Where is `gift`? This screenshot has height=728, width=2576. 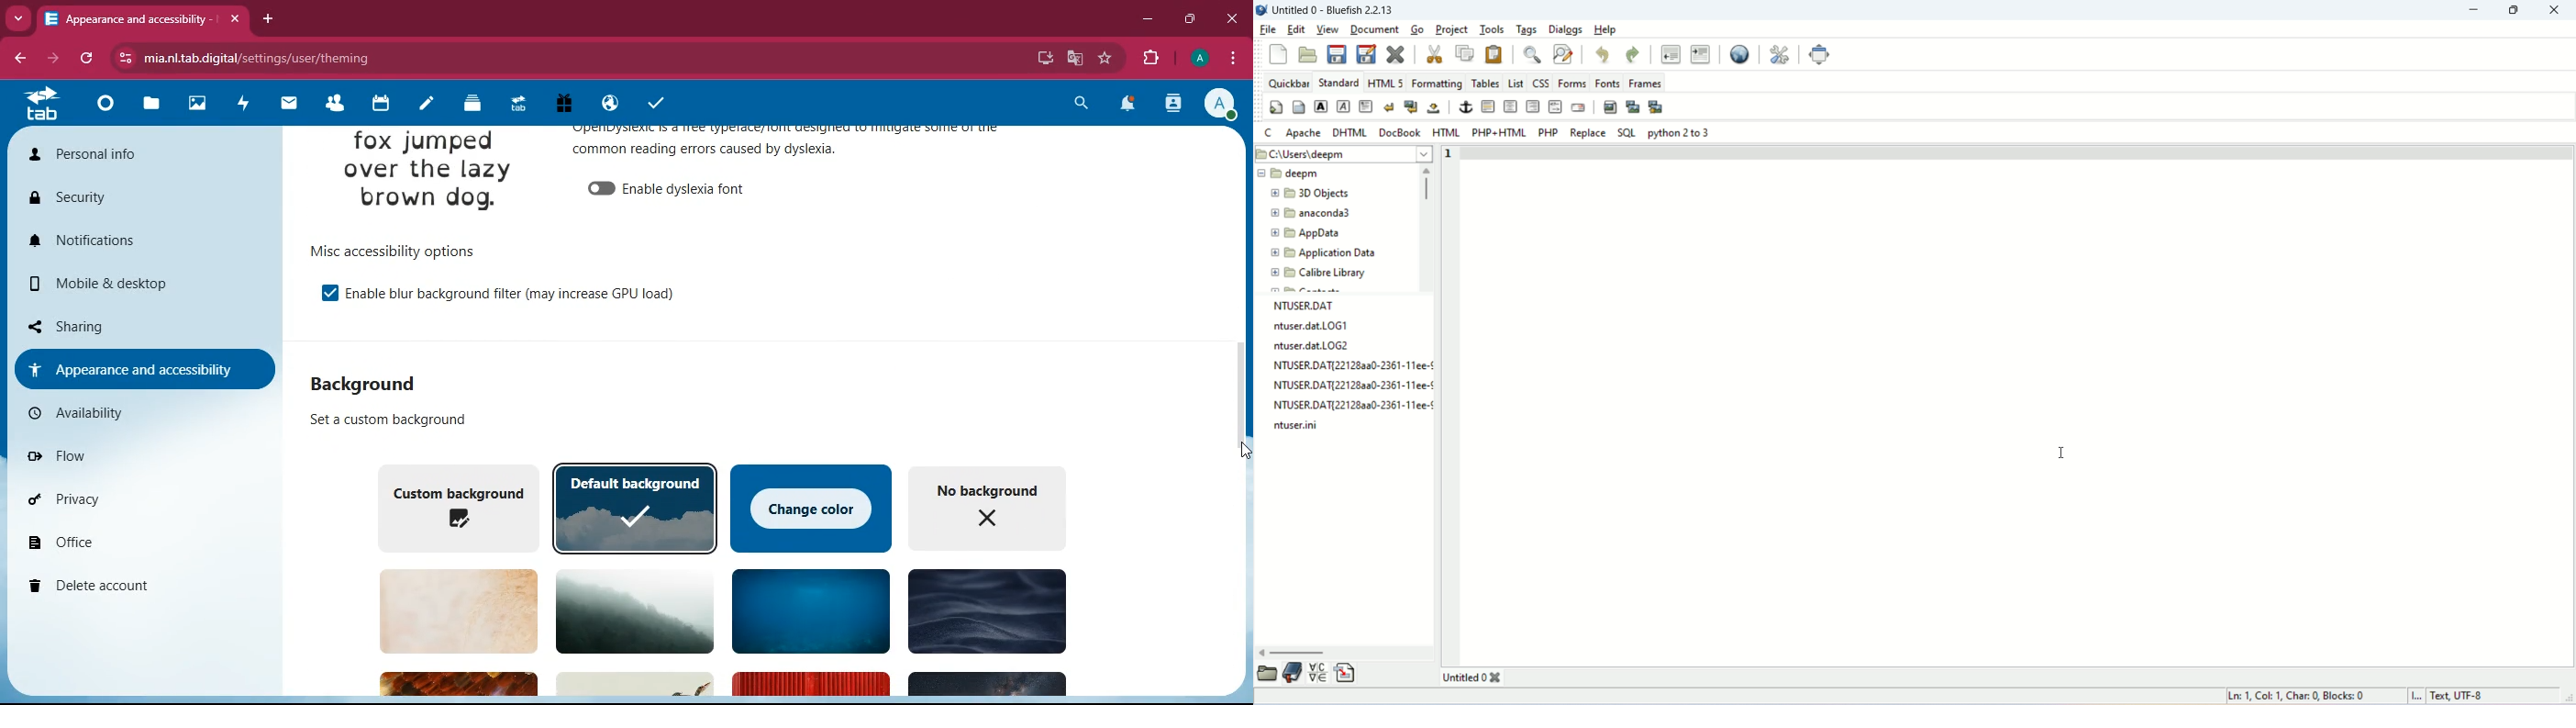 gift is located at coordinates (565, 105).